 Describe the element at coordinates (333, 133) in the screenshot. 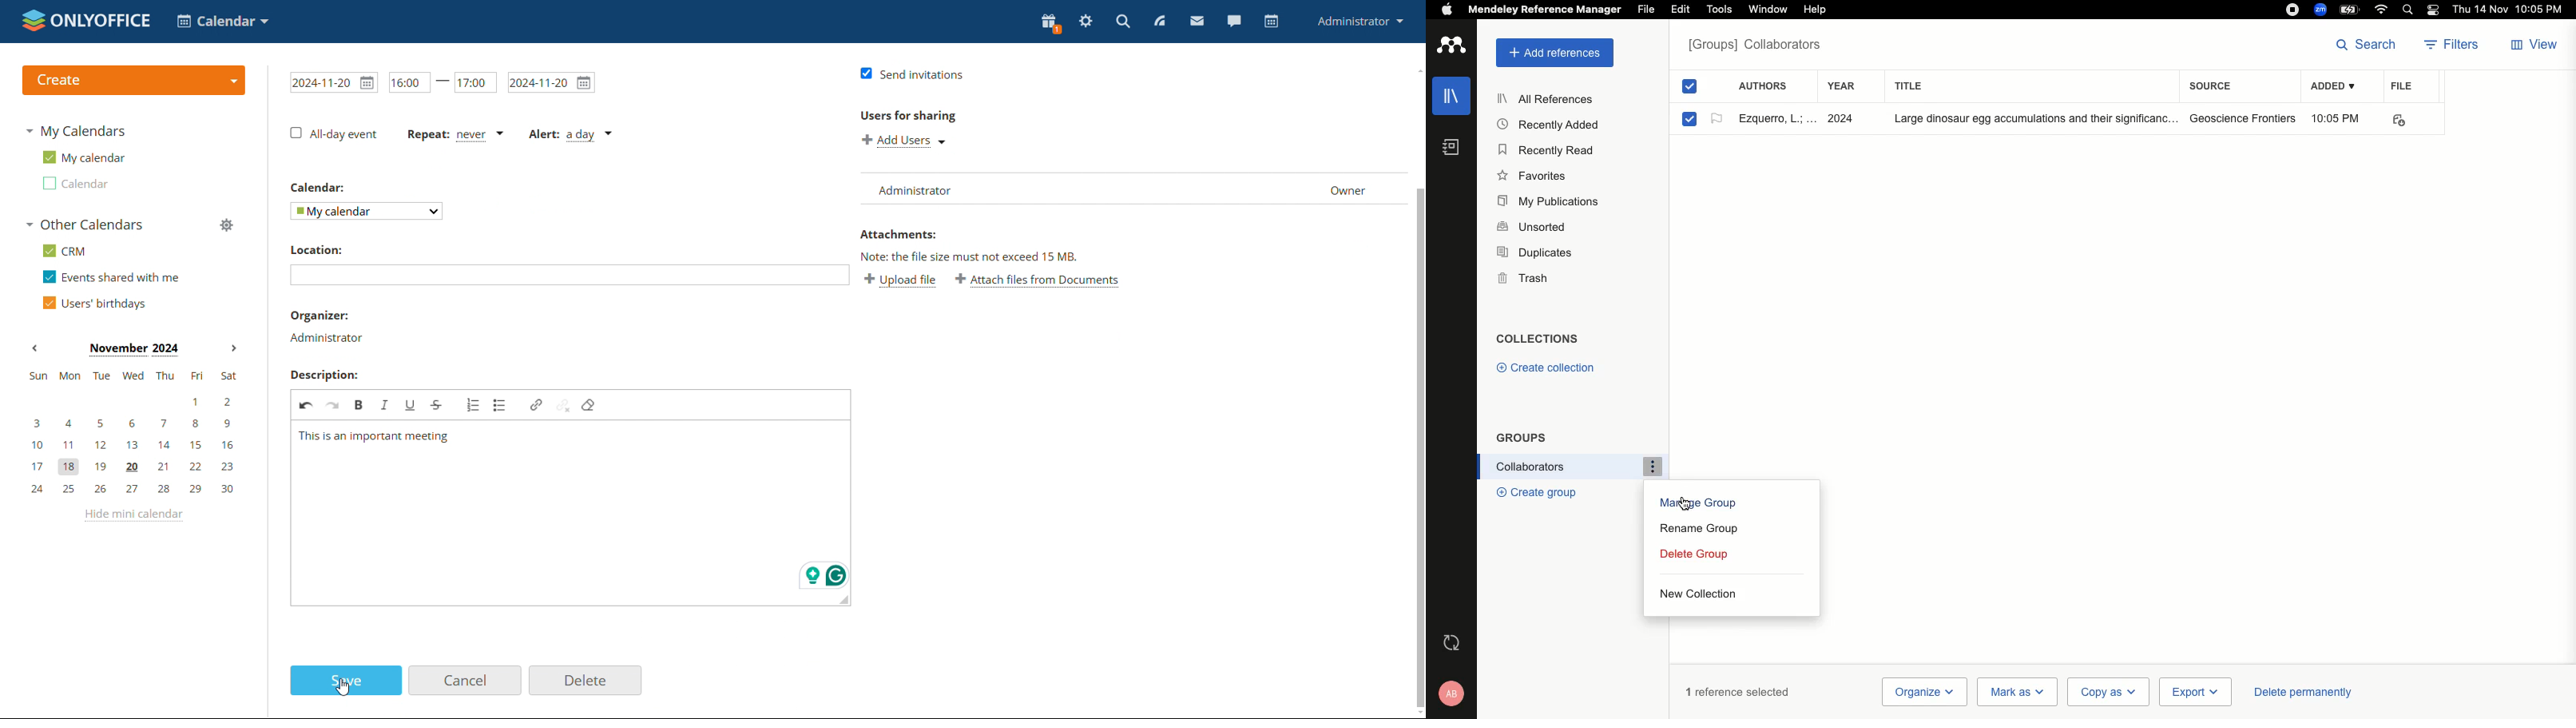

I see `all-day event` at that location.